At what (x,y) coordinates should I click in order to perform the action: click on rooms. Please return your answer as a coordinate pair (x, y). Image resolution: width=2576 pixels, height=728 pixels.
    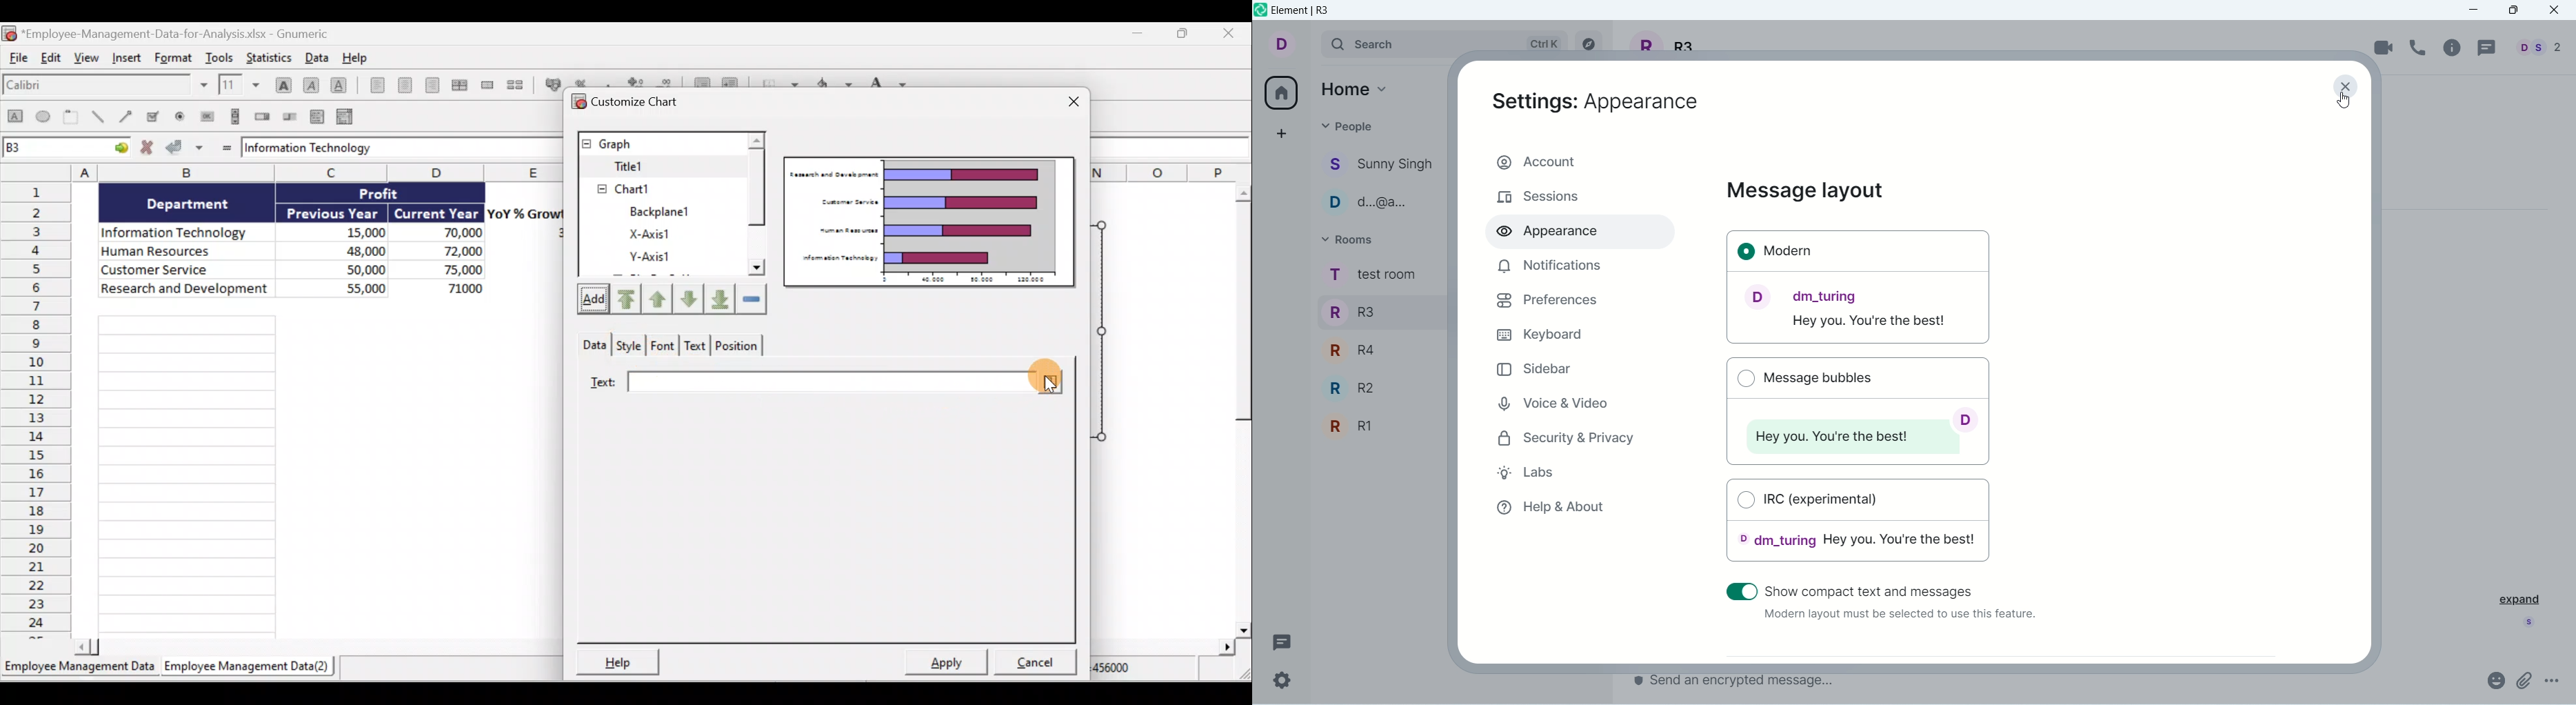
    Looking at the image, I should click on (1371, 276).